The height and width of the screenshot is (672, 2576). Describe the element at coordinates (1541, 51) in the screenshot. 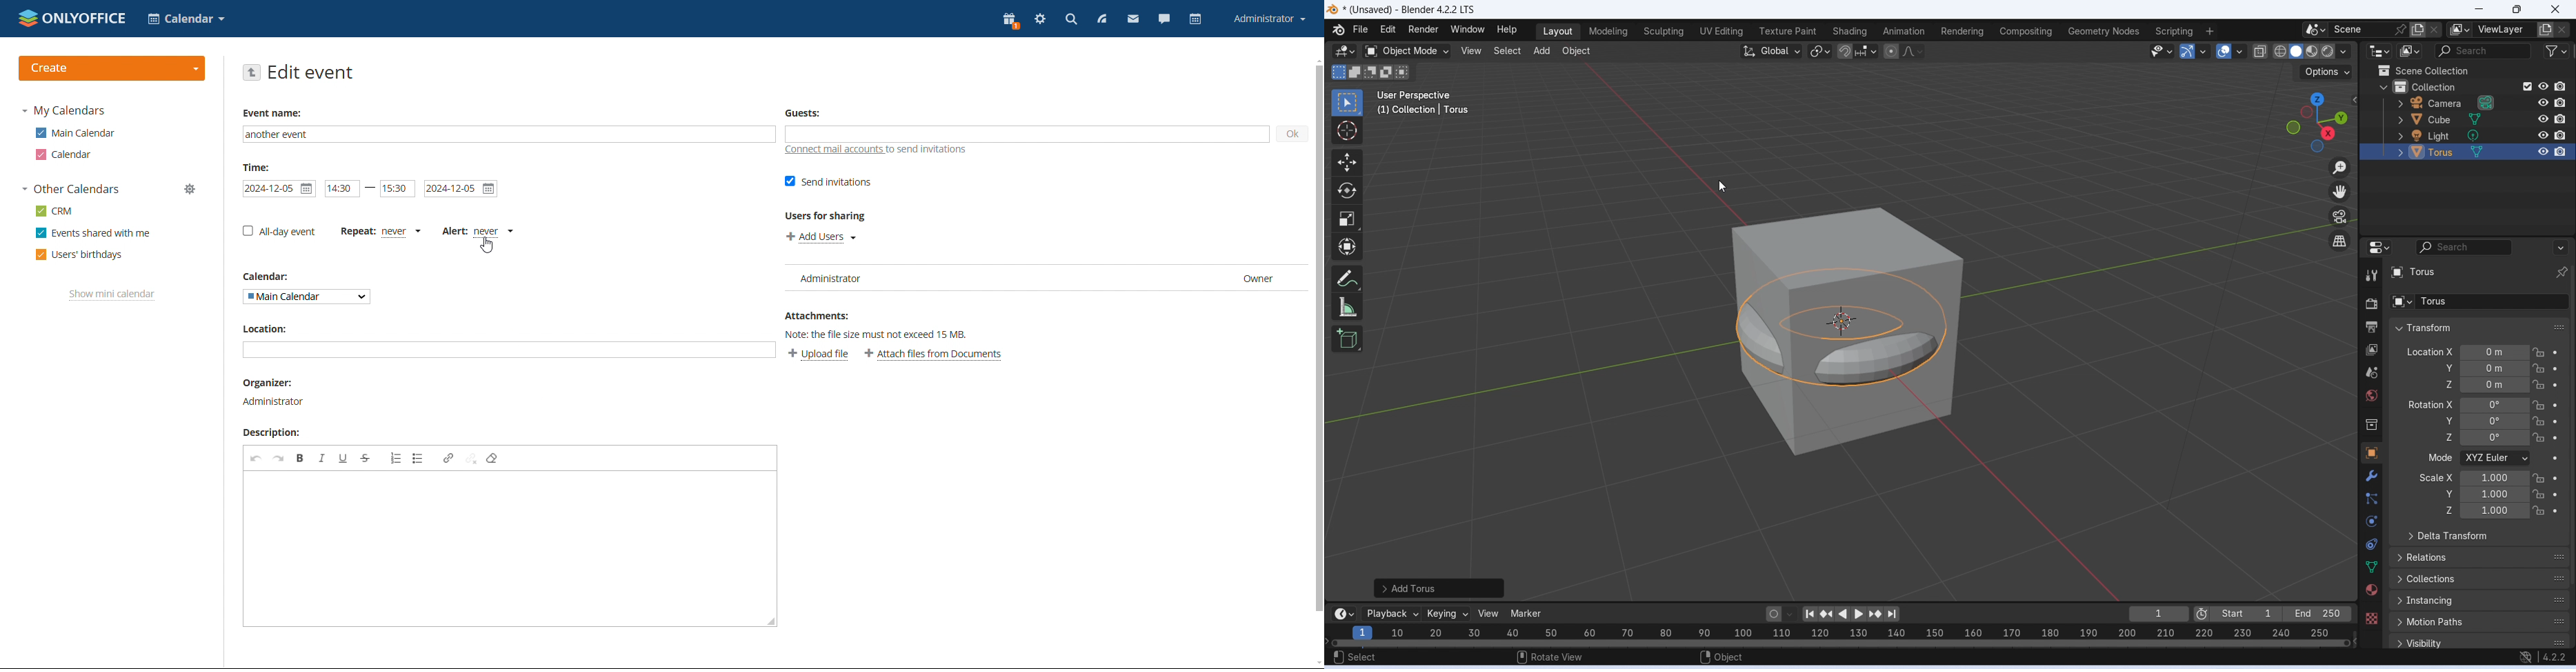

I see `Add` at that location.